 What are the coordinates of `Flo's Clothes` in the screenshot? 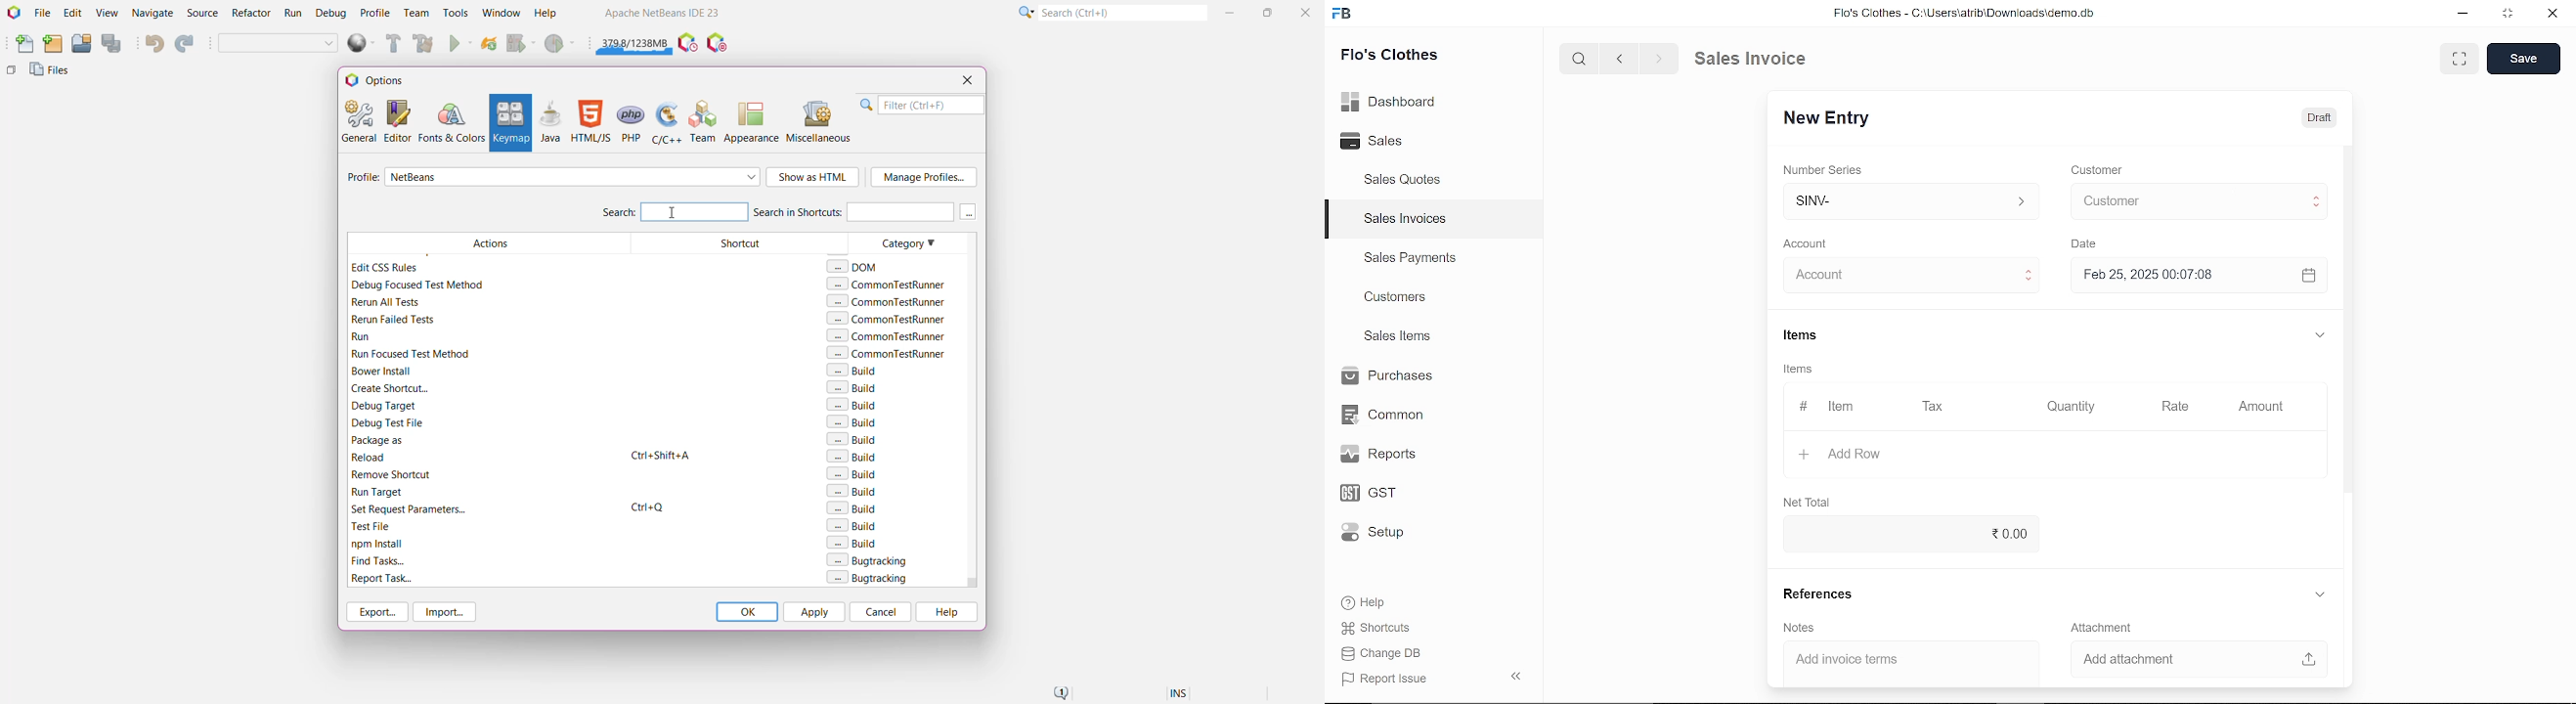 It's located at (1387, 58).